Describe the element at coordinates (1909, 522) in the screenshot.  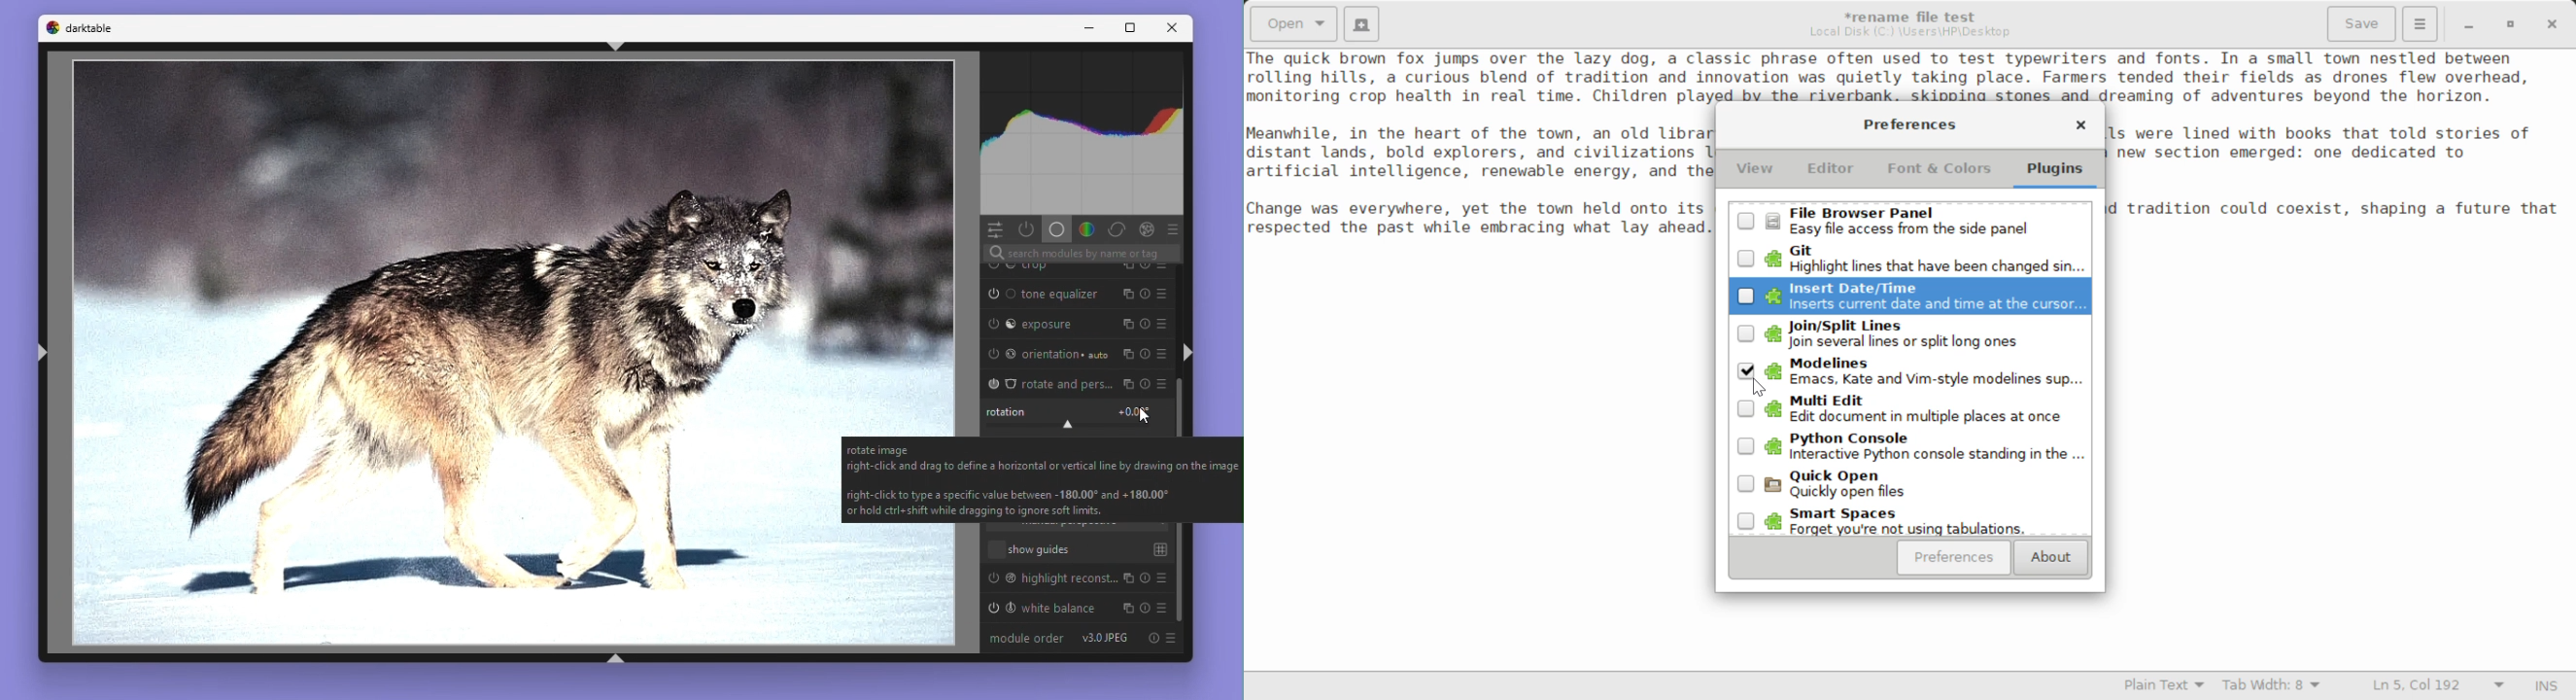
I see `Unselected Smart Spaces` at that location.